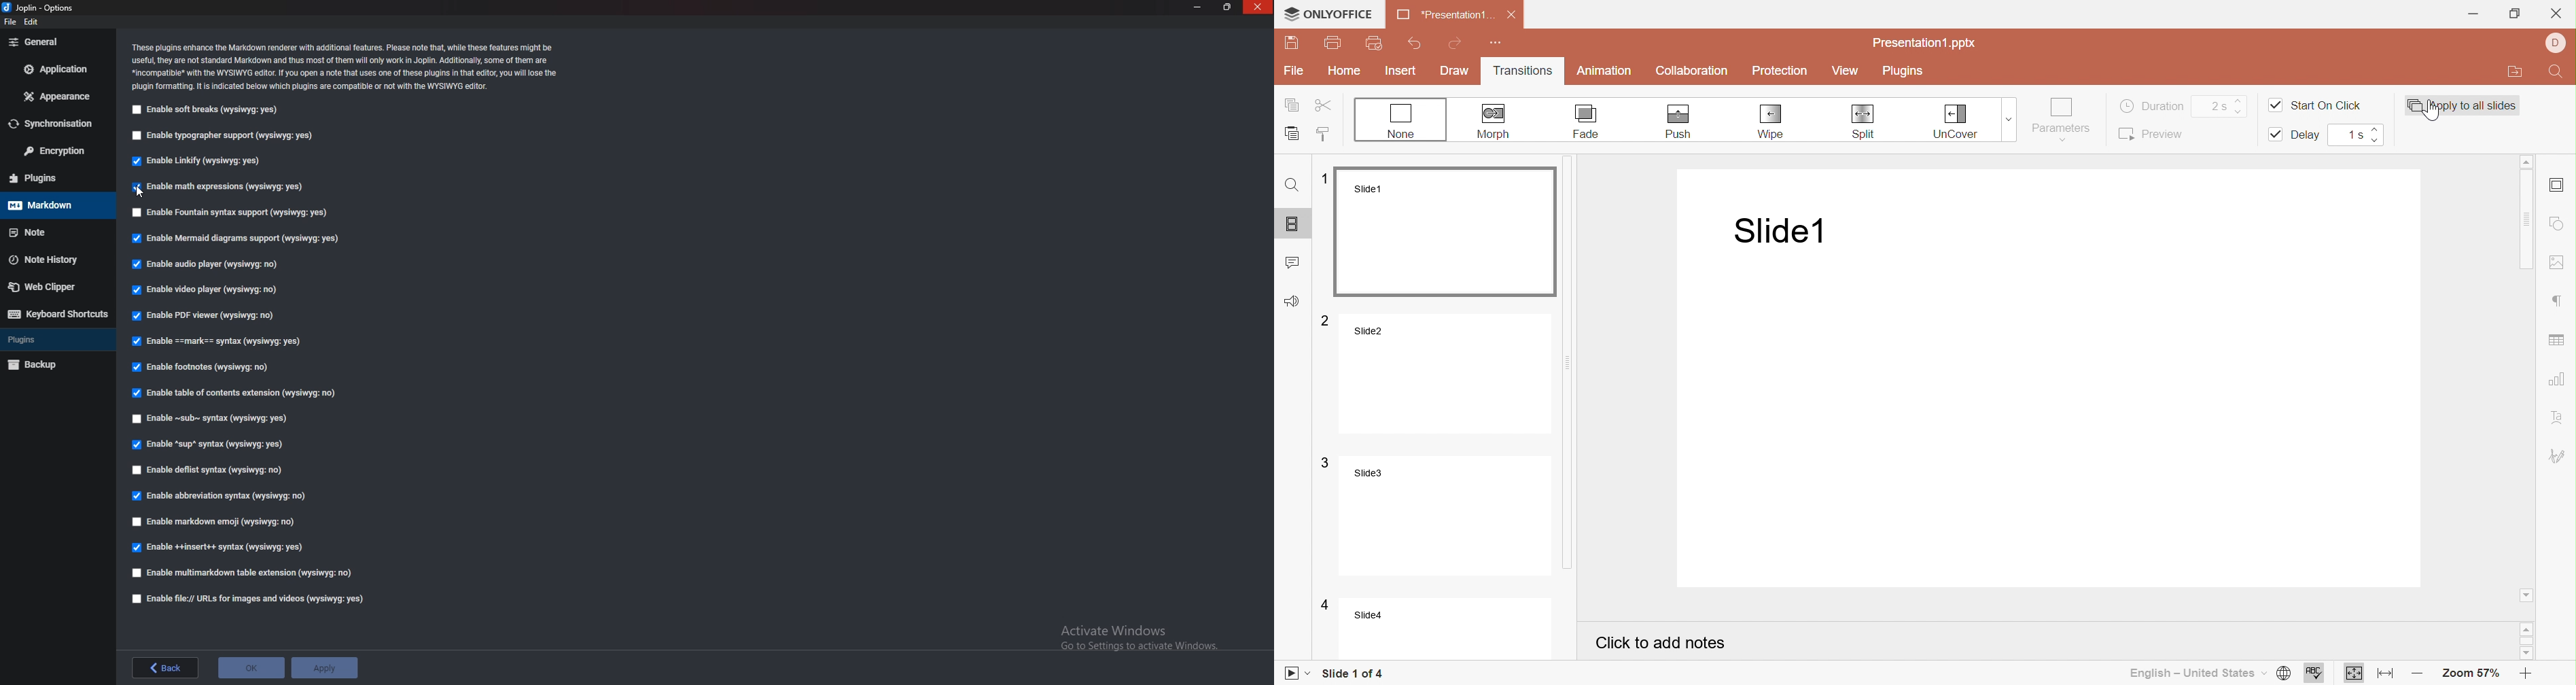 The image size is (2576, 700). I want to click on Encryption, so click(57, 151).